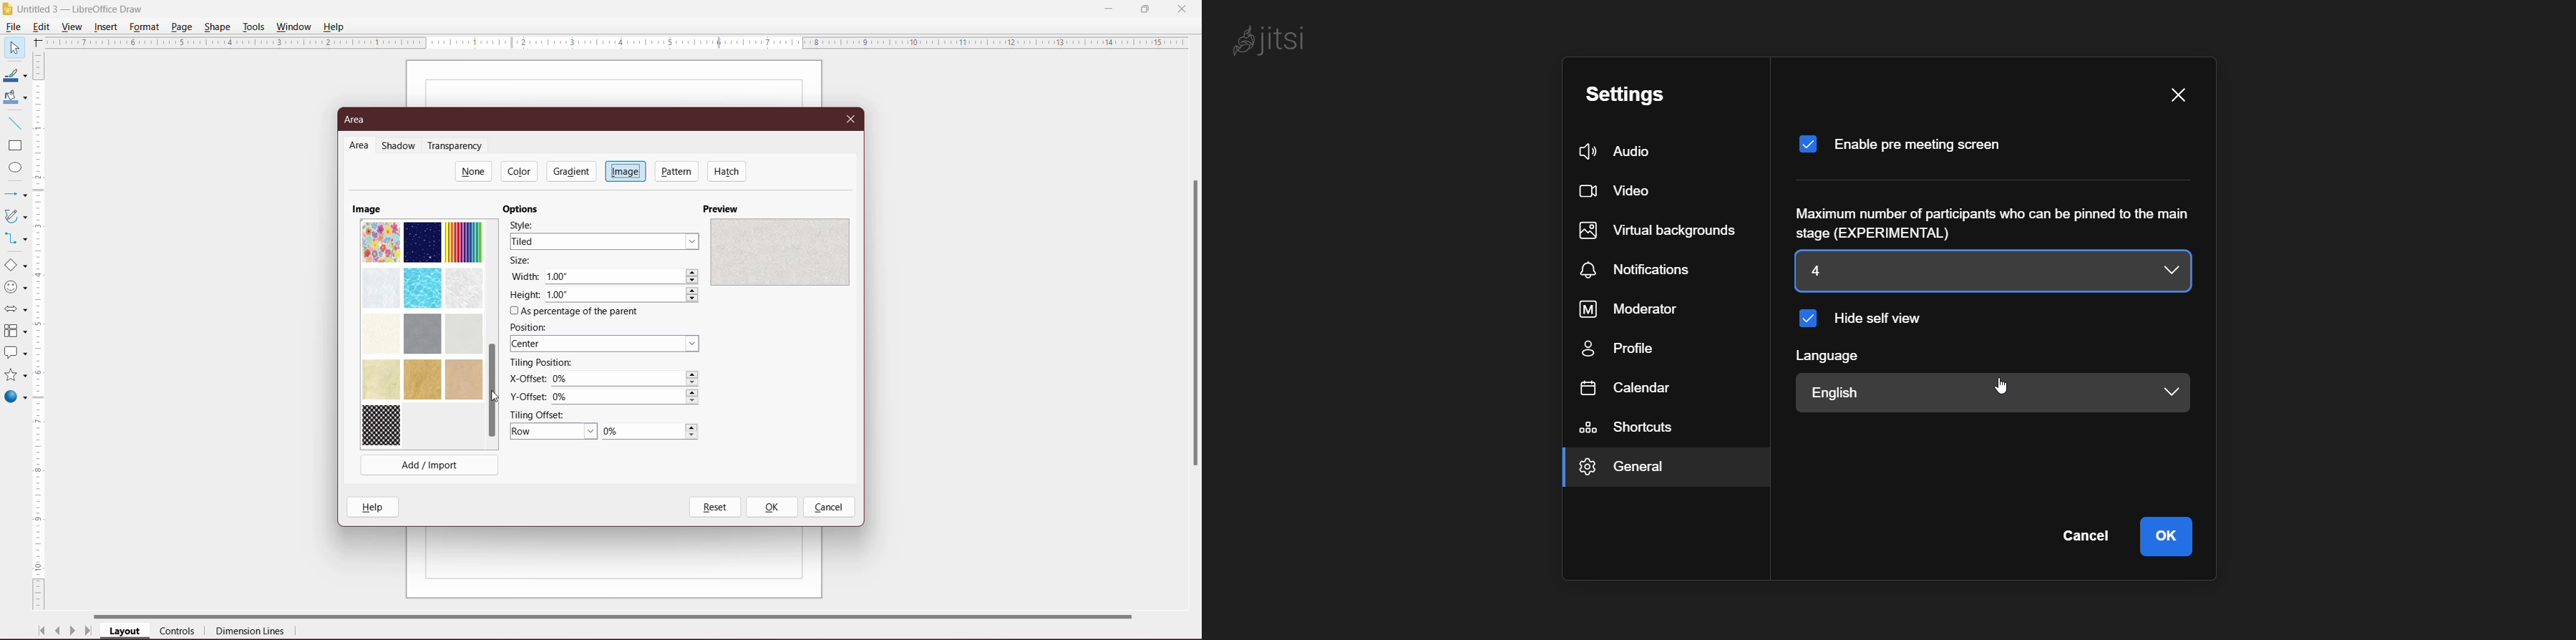  I want to click on Color, so click(521, 171).